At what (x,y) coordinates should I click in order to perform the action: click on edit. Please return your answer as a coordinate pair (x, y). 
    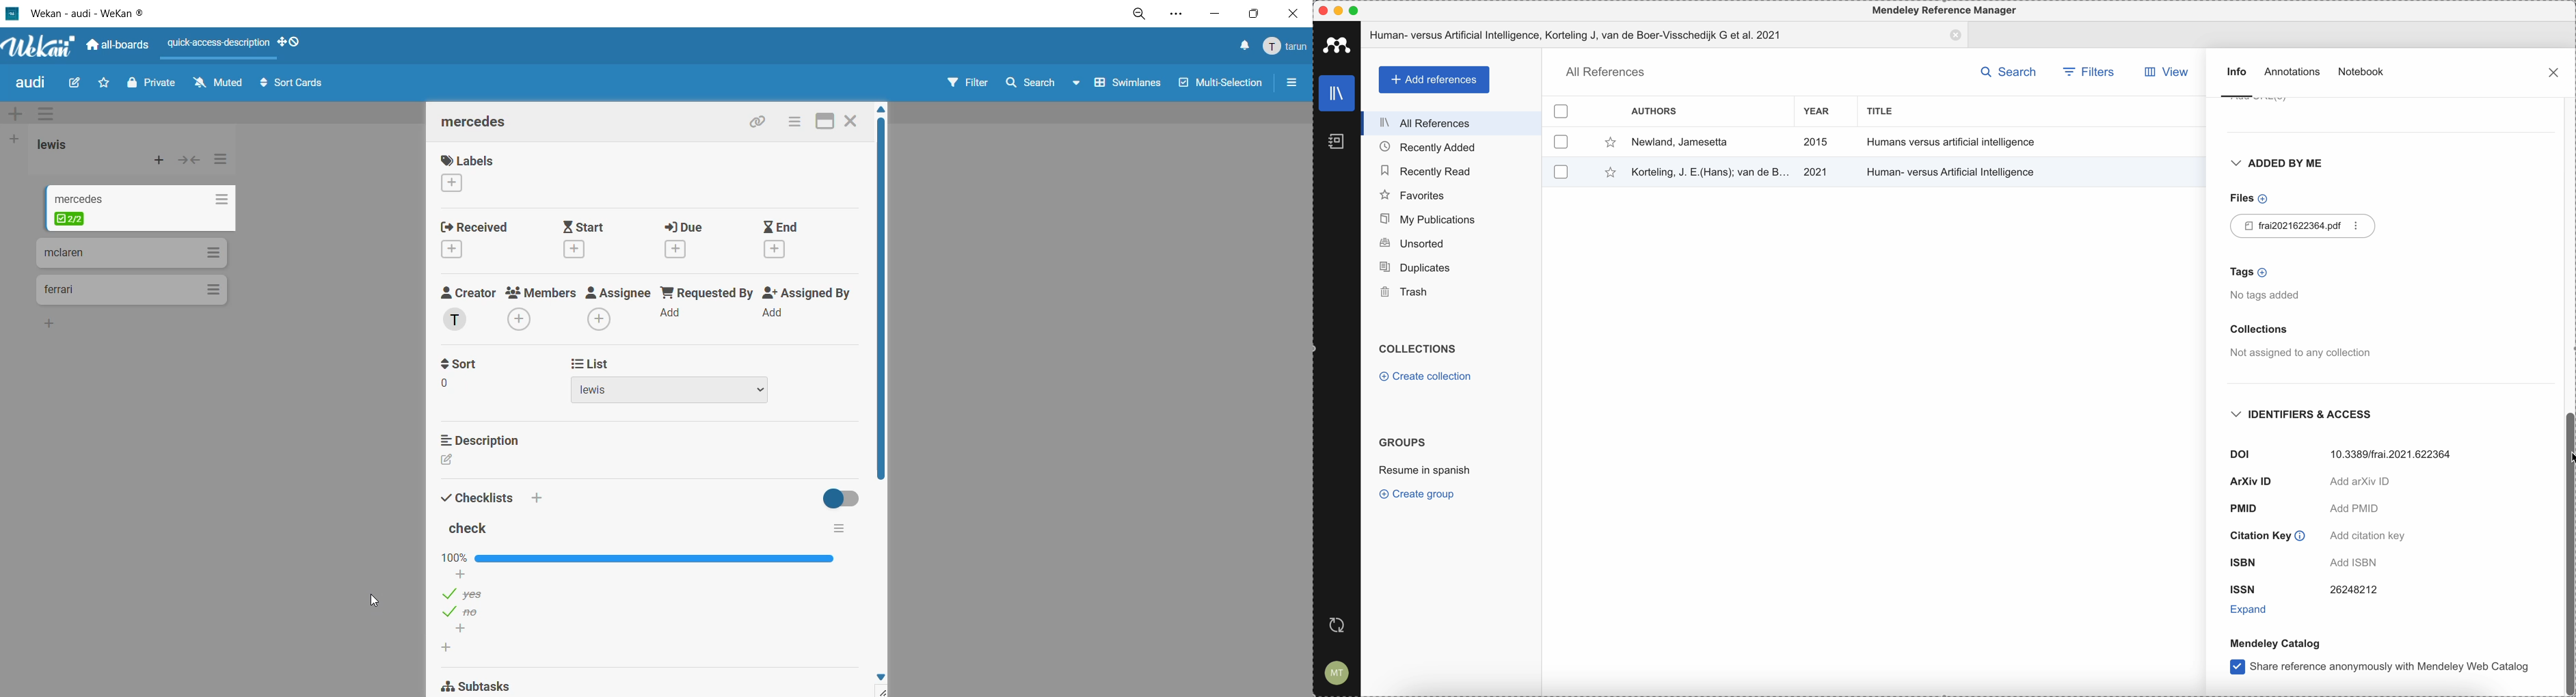
    Looking at the image, I should click on (78, 86).